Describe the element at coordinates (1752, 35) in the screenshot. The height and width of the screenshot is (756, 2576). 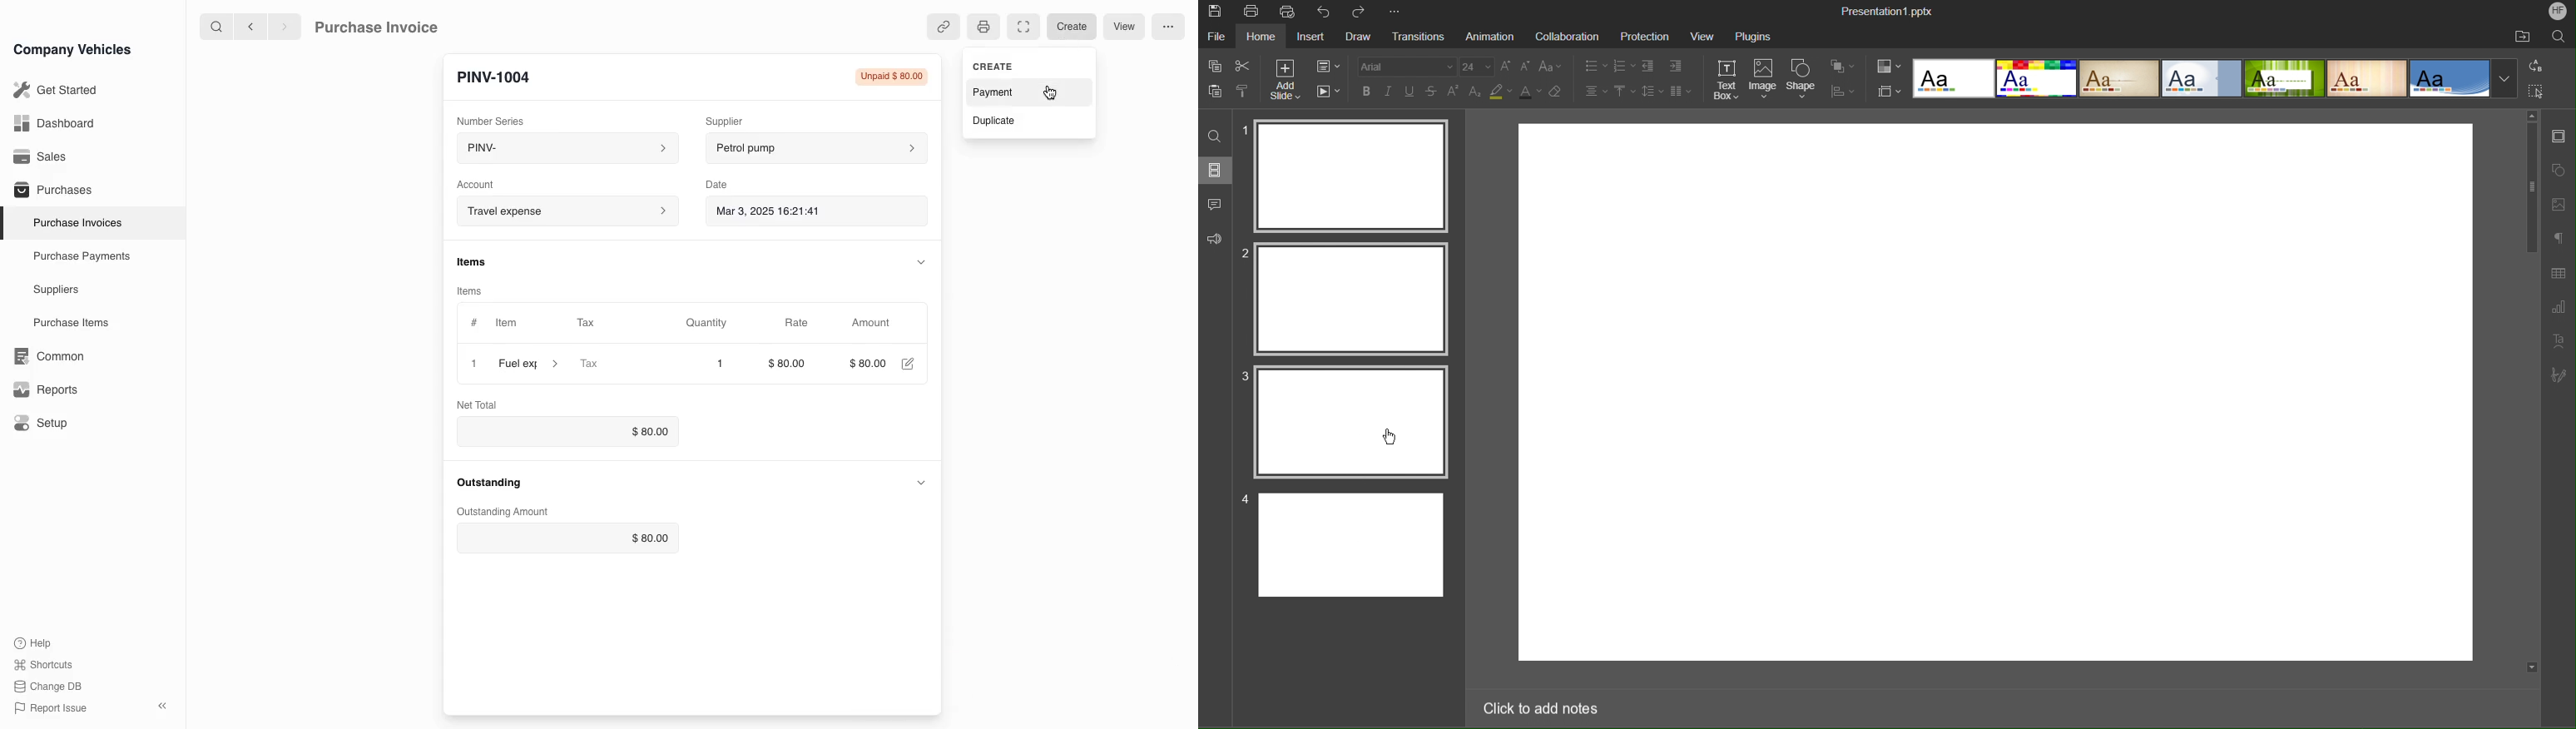
I see `Plugins` at that location.